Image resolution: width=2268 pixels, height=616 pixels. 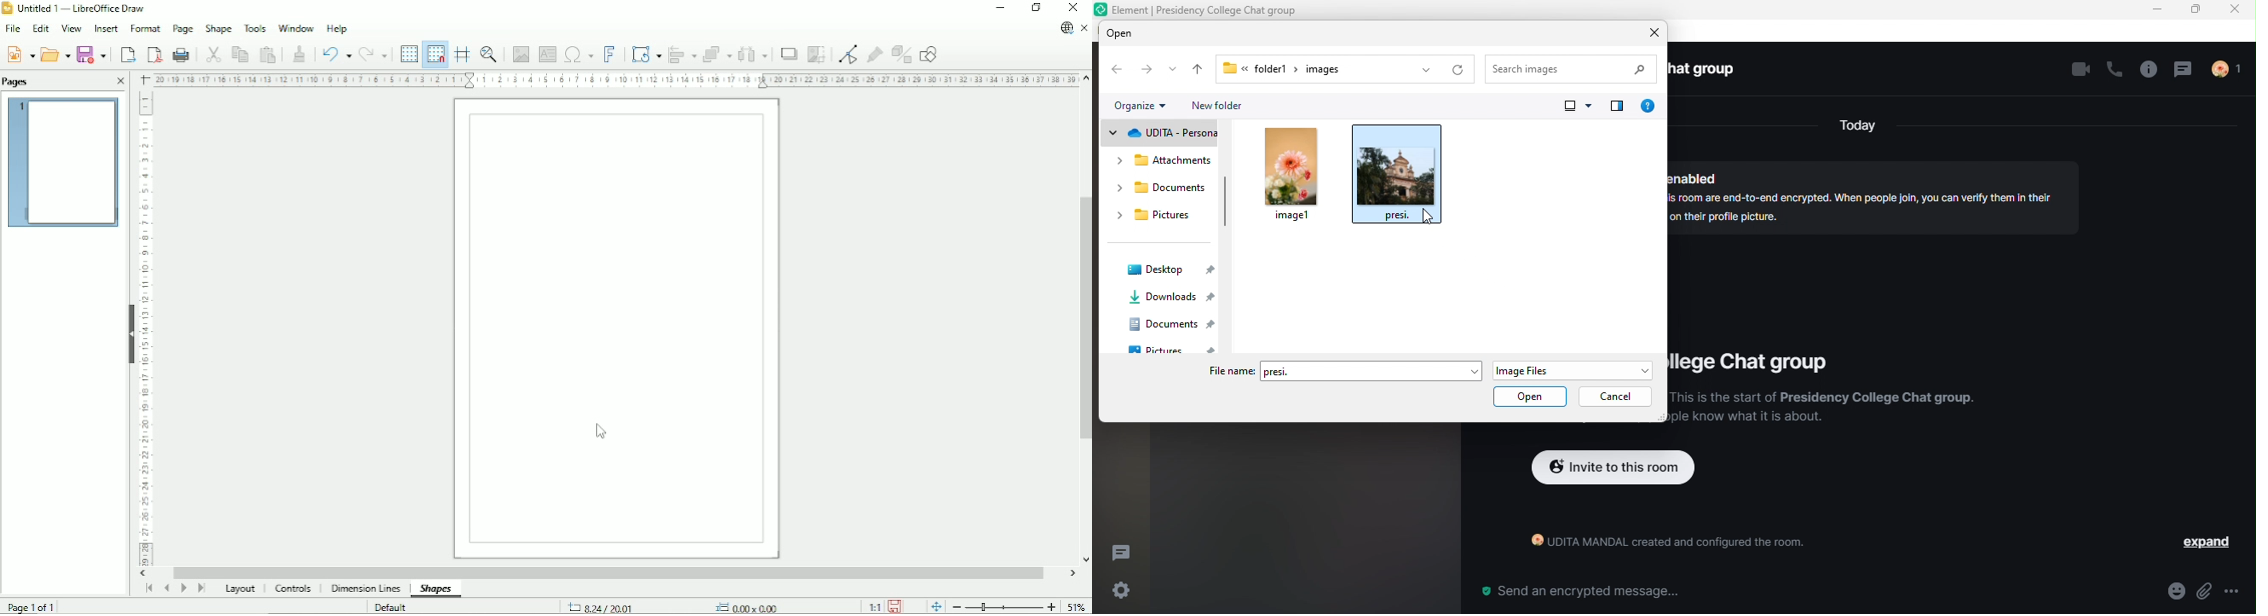 I want to click on image1, so click(x=1292, y=176).